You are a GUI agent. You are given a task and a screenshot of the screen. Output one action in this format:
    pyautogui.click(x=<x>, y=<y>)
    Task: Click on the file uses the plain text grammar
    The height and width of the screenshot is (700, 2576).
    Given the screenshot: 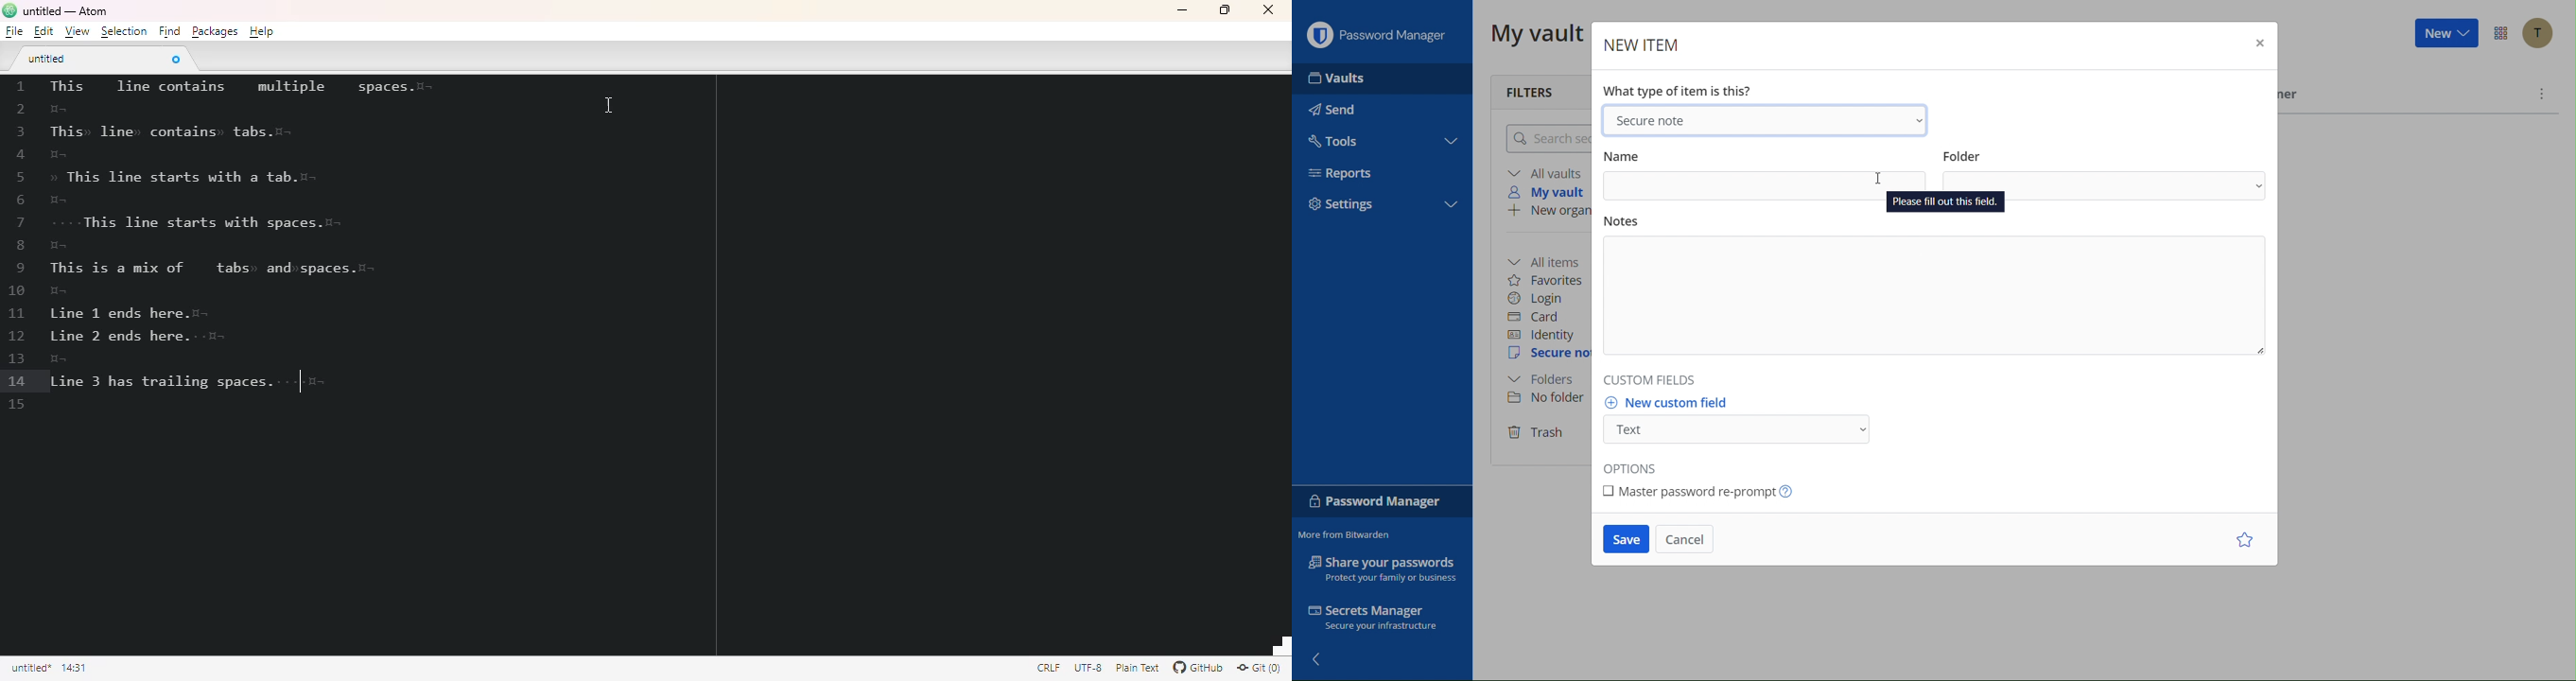 What is the action you would take?
    pyautogui.click(x=1140, y=668)
    